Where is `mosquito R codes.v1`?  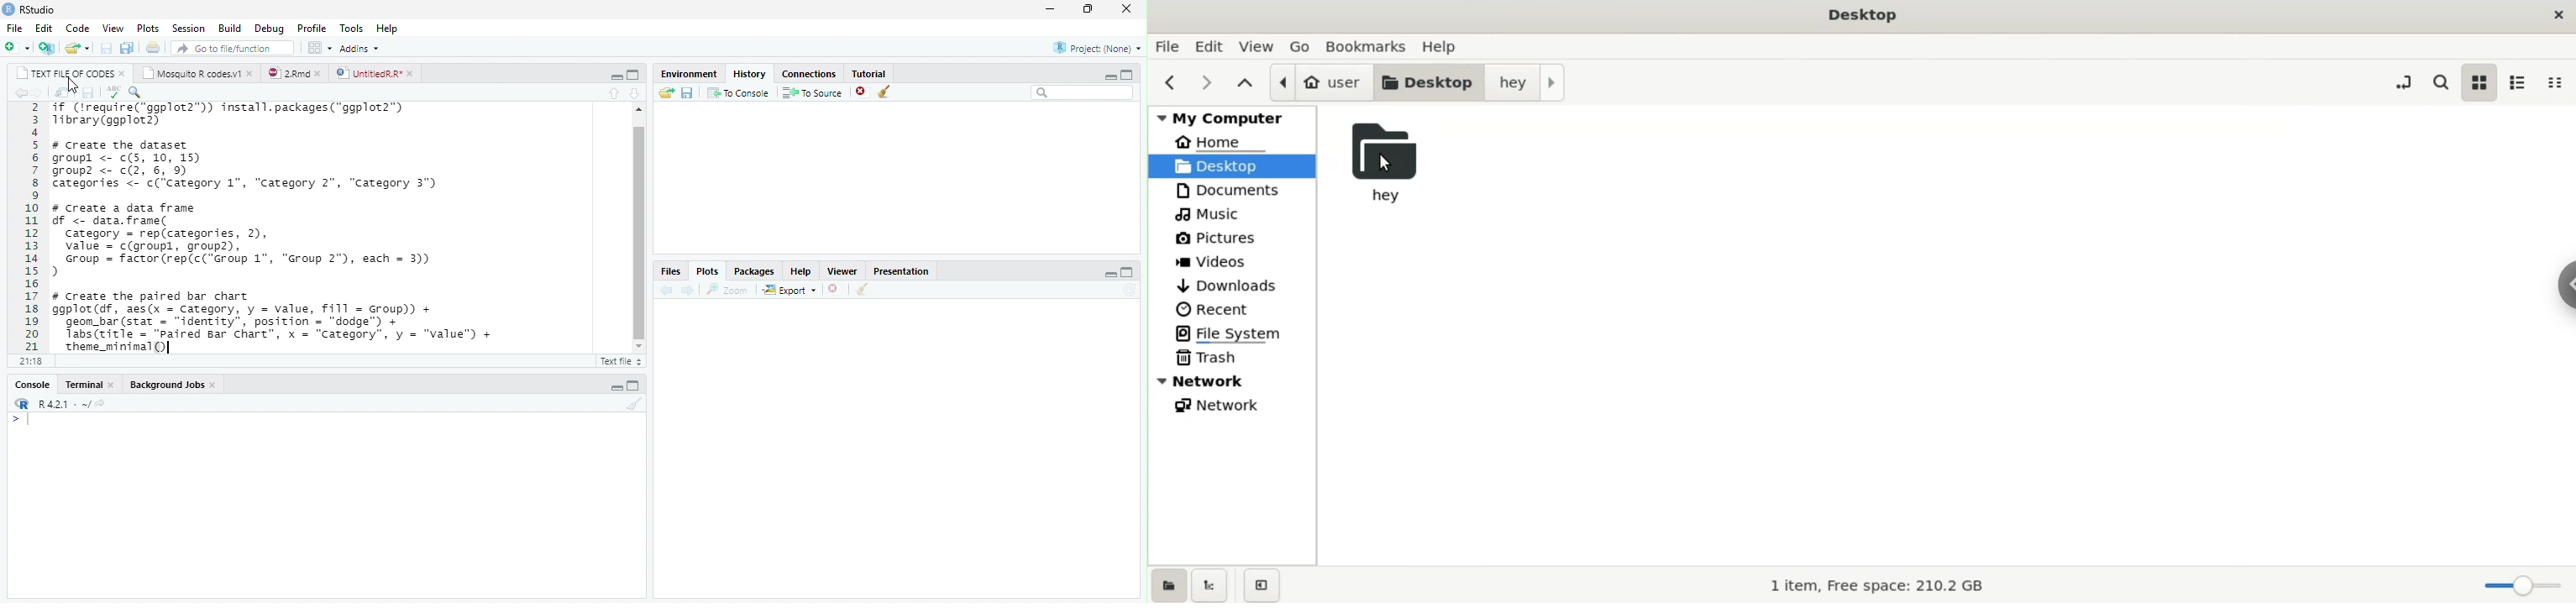 mosquito R codes.v1 is located at coordinates (193, 73).